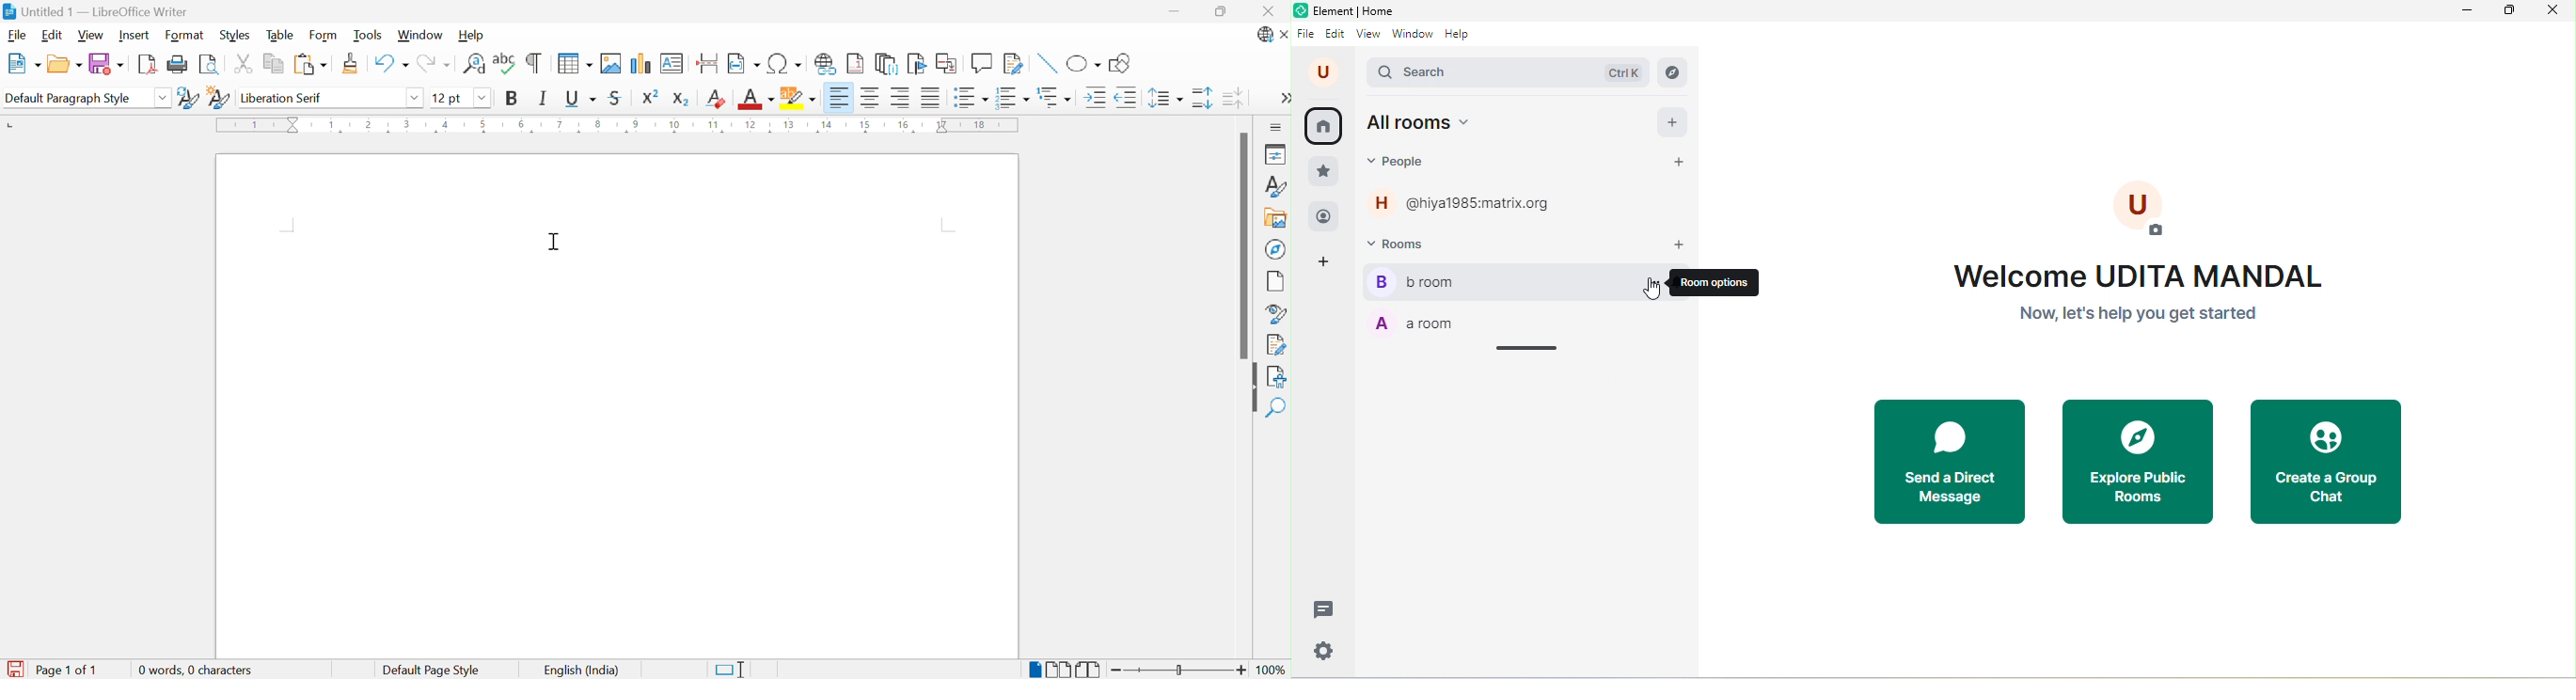 This screenshot has width=2576, height=700. I want to click on create a chat group, so click(2326, 462).